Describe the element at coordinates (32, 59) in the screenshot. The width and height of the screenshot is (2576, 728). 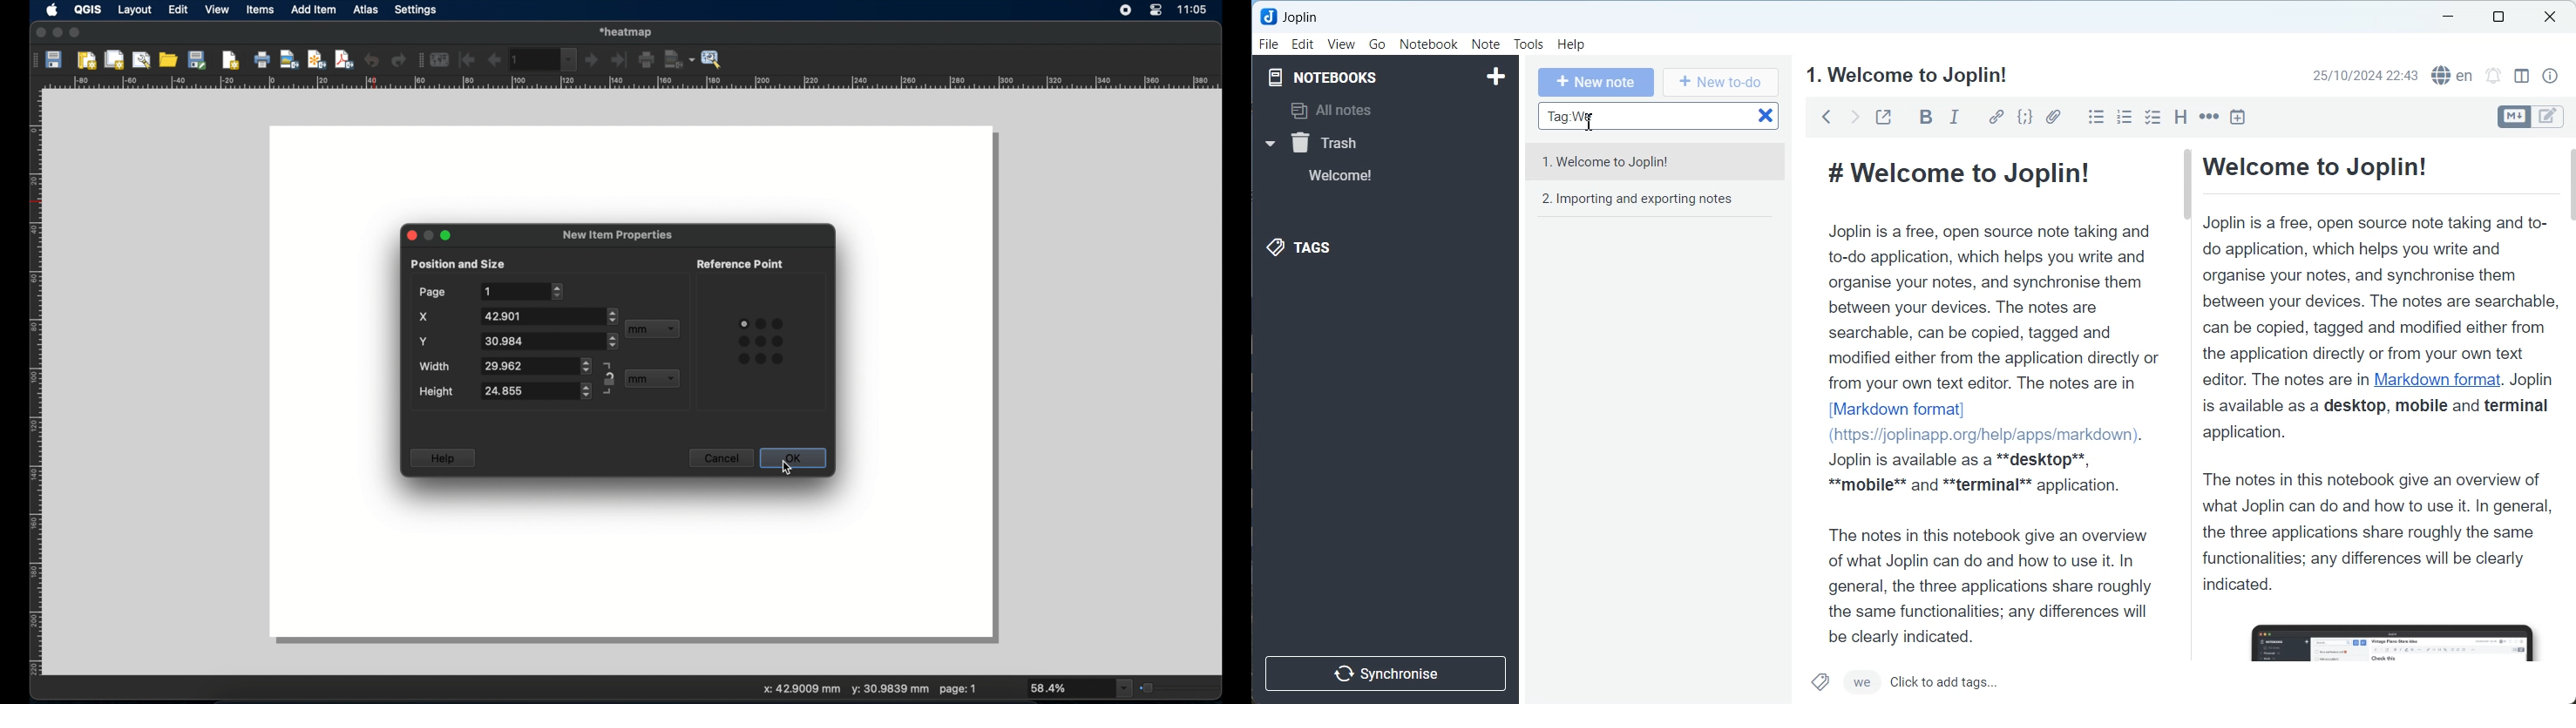
I see `drag hadle` at that location.